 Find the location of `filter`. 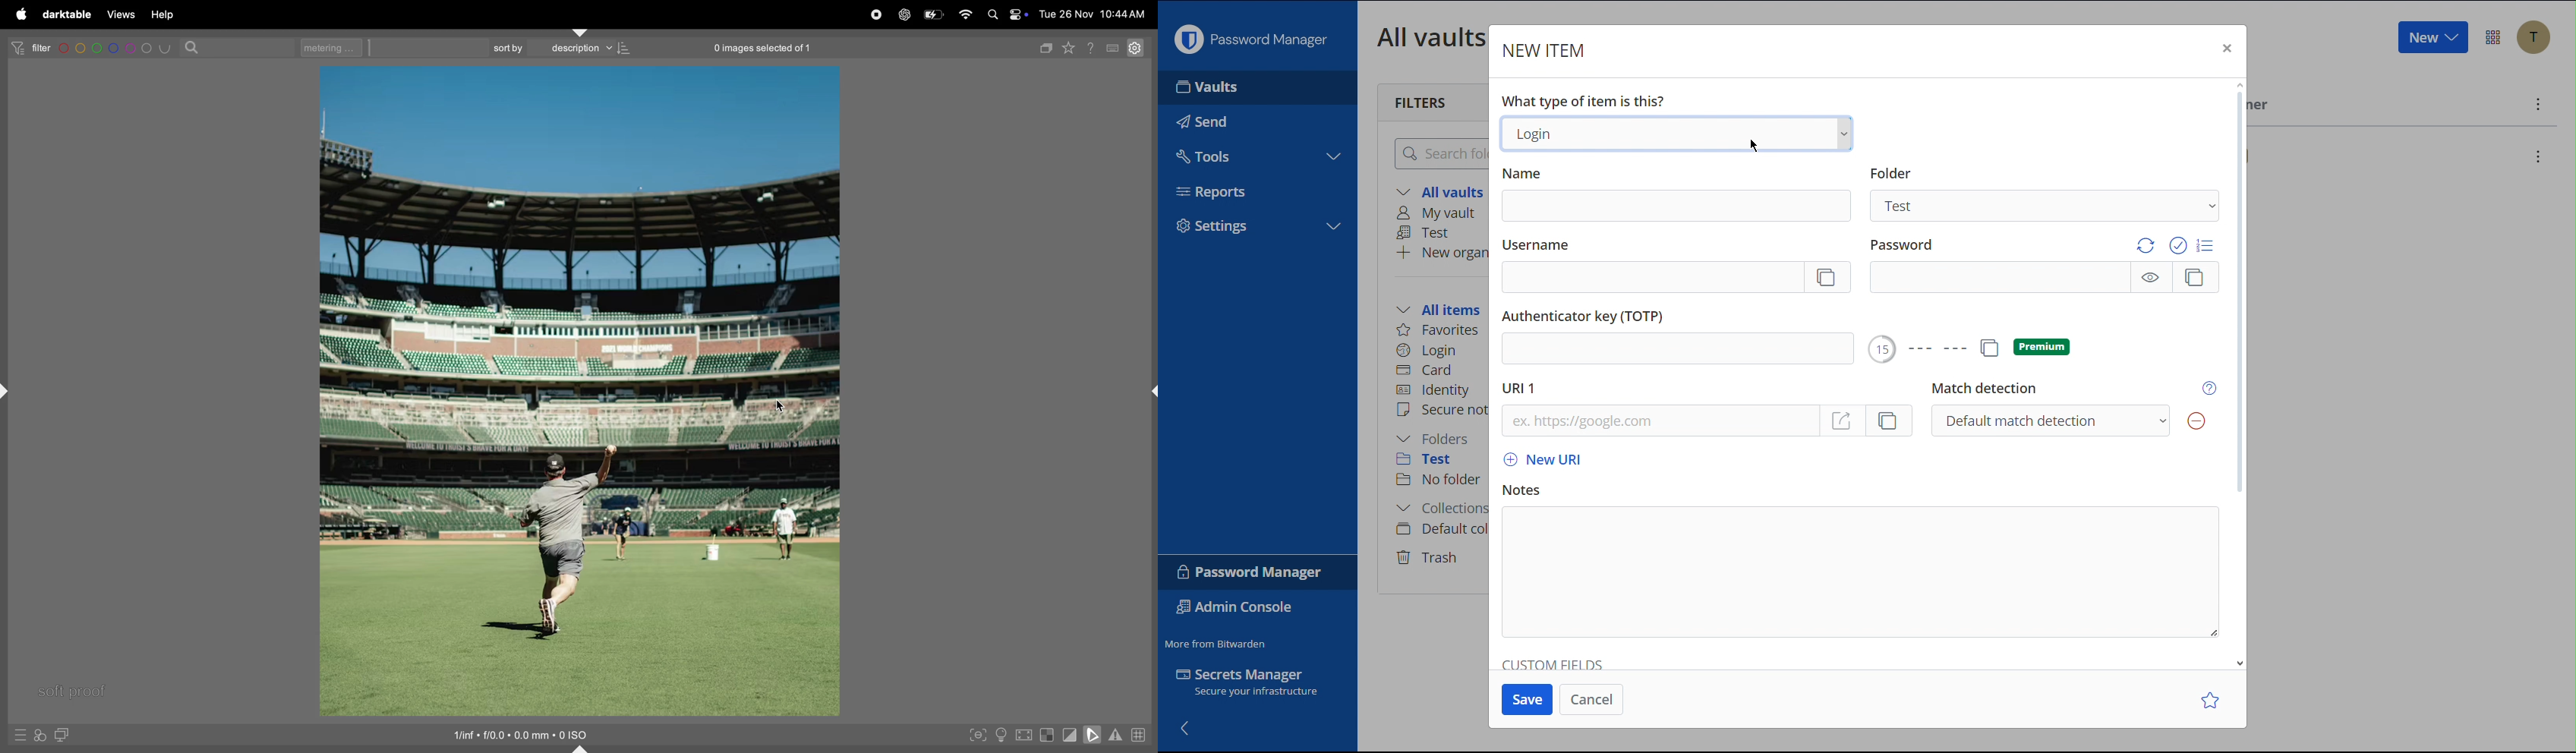

filter is located at coordinates (29, 47).